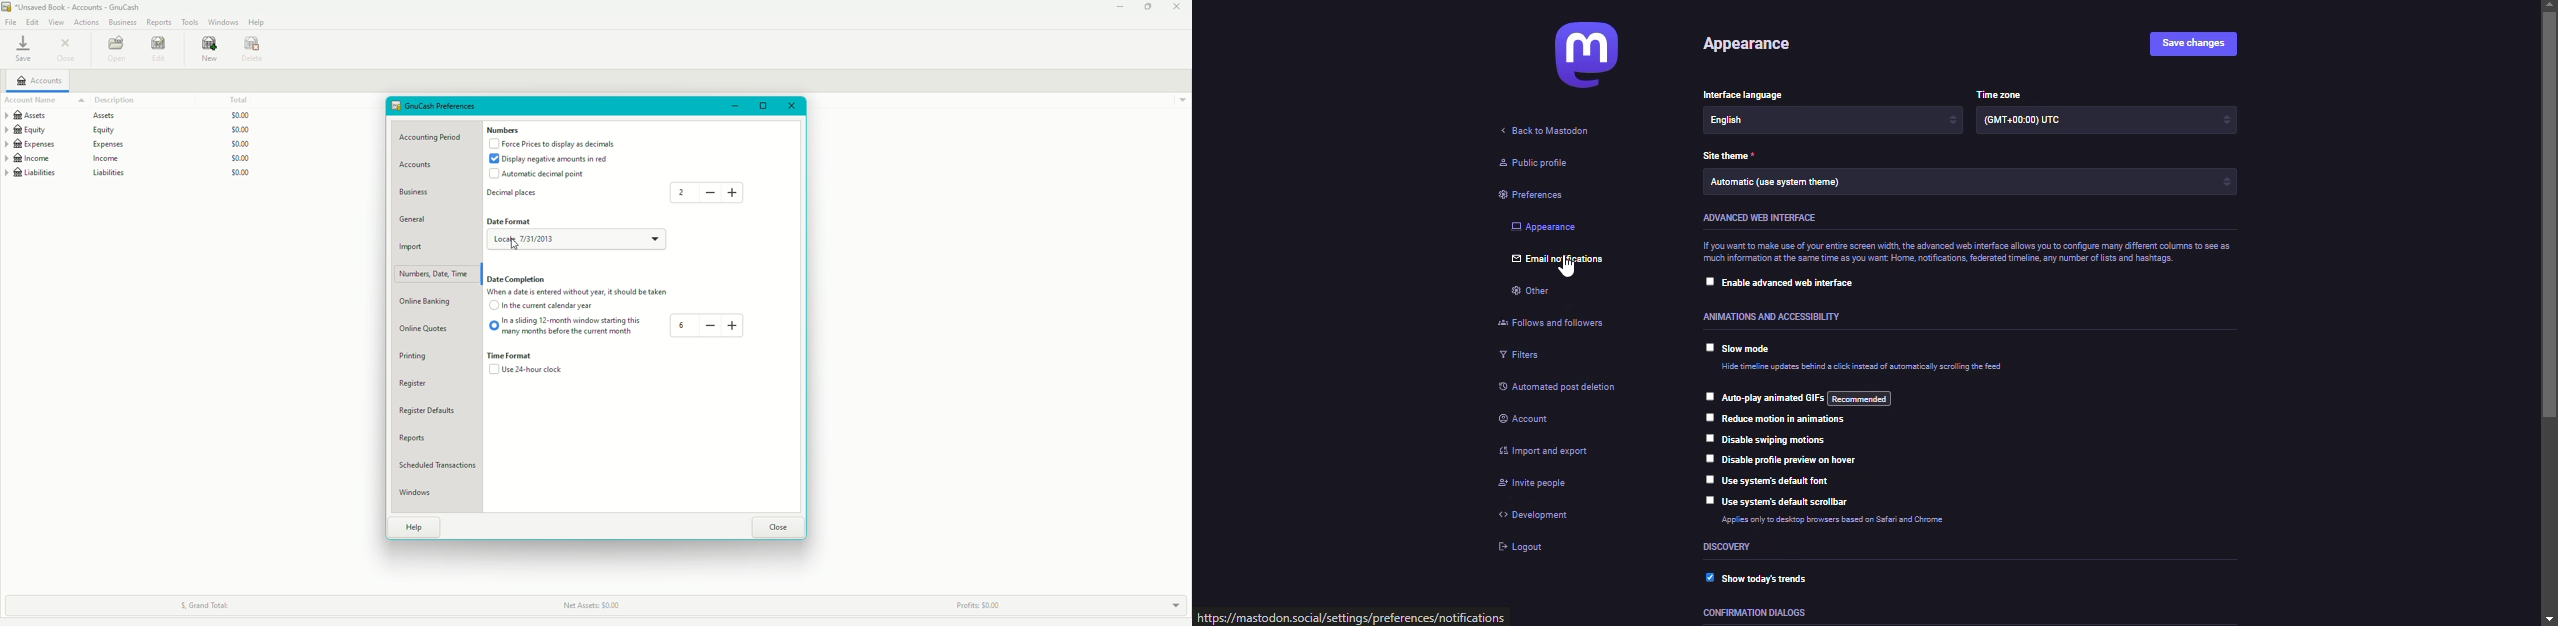 Image resolution: width=2576 pixels, height=644 pixels. Describe the element at coordinates (419, 166) in the screenshot. I see `Accounts` at that location.